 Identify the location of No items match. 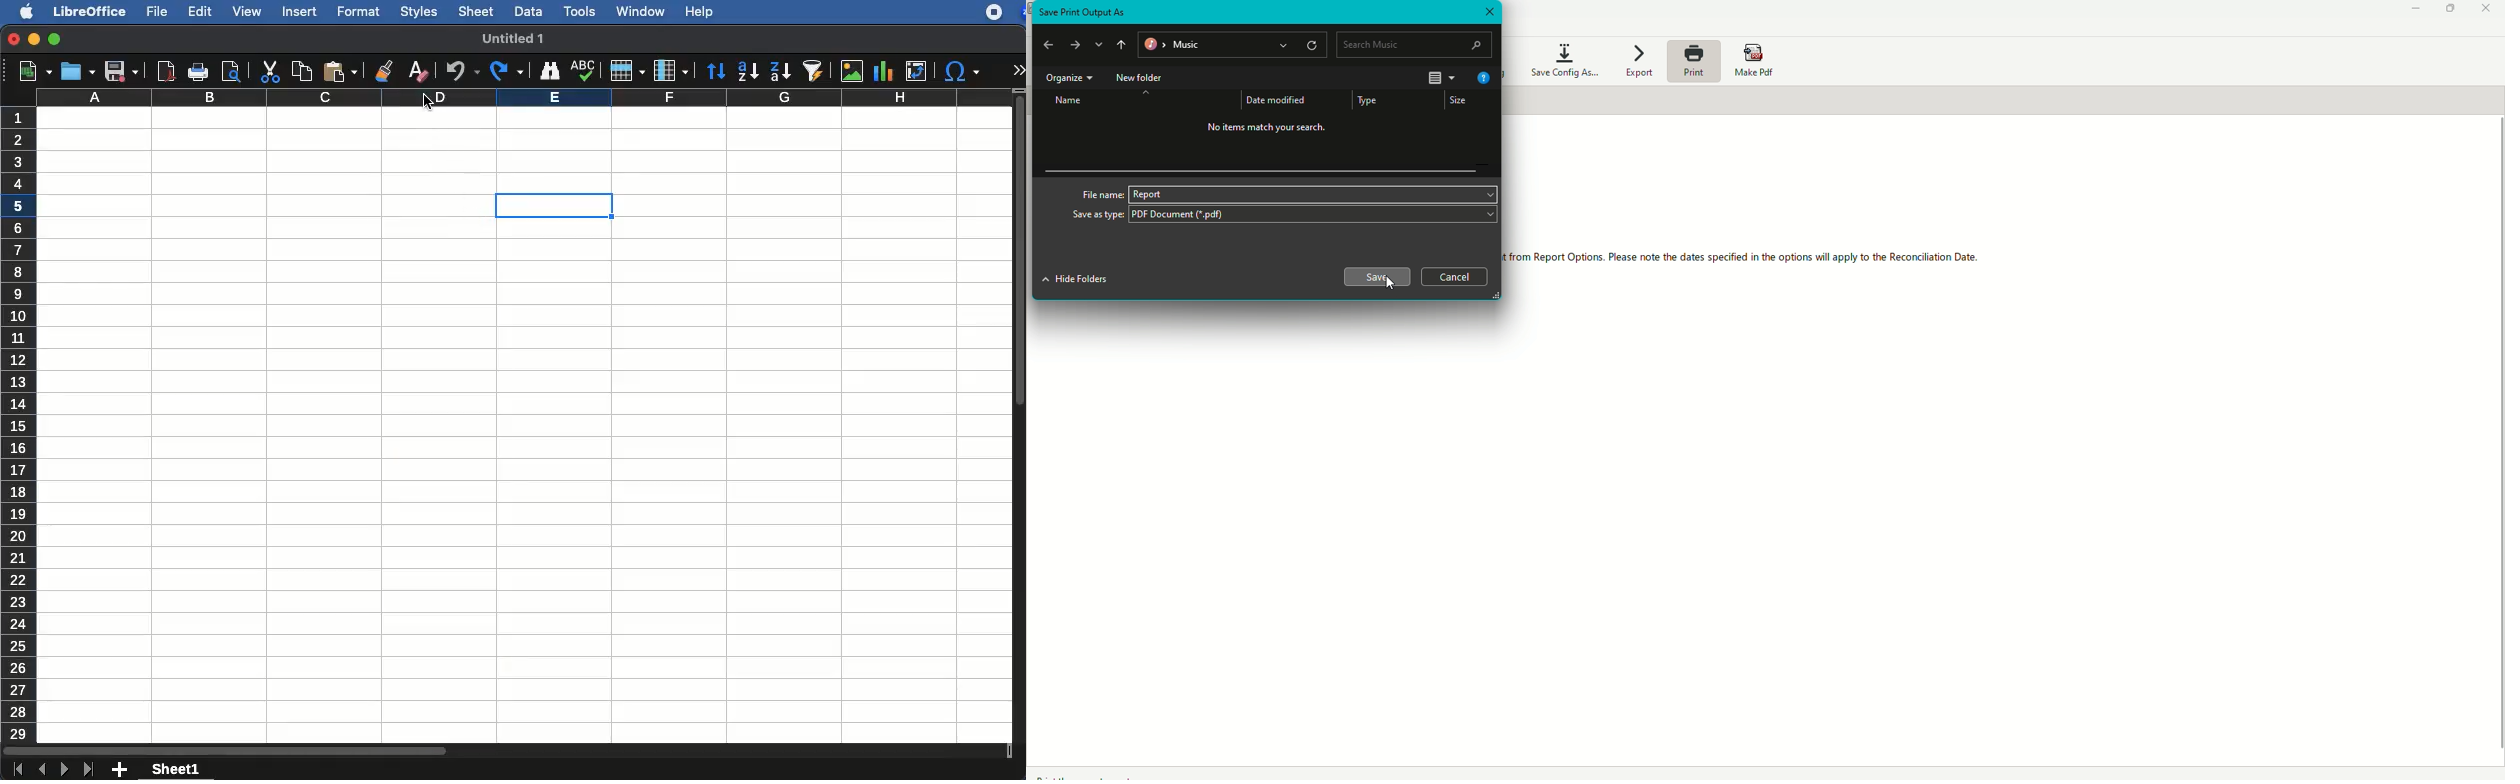
(1269, 130).